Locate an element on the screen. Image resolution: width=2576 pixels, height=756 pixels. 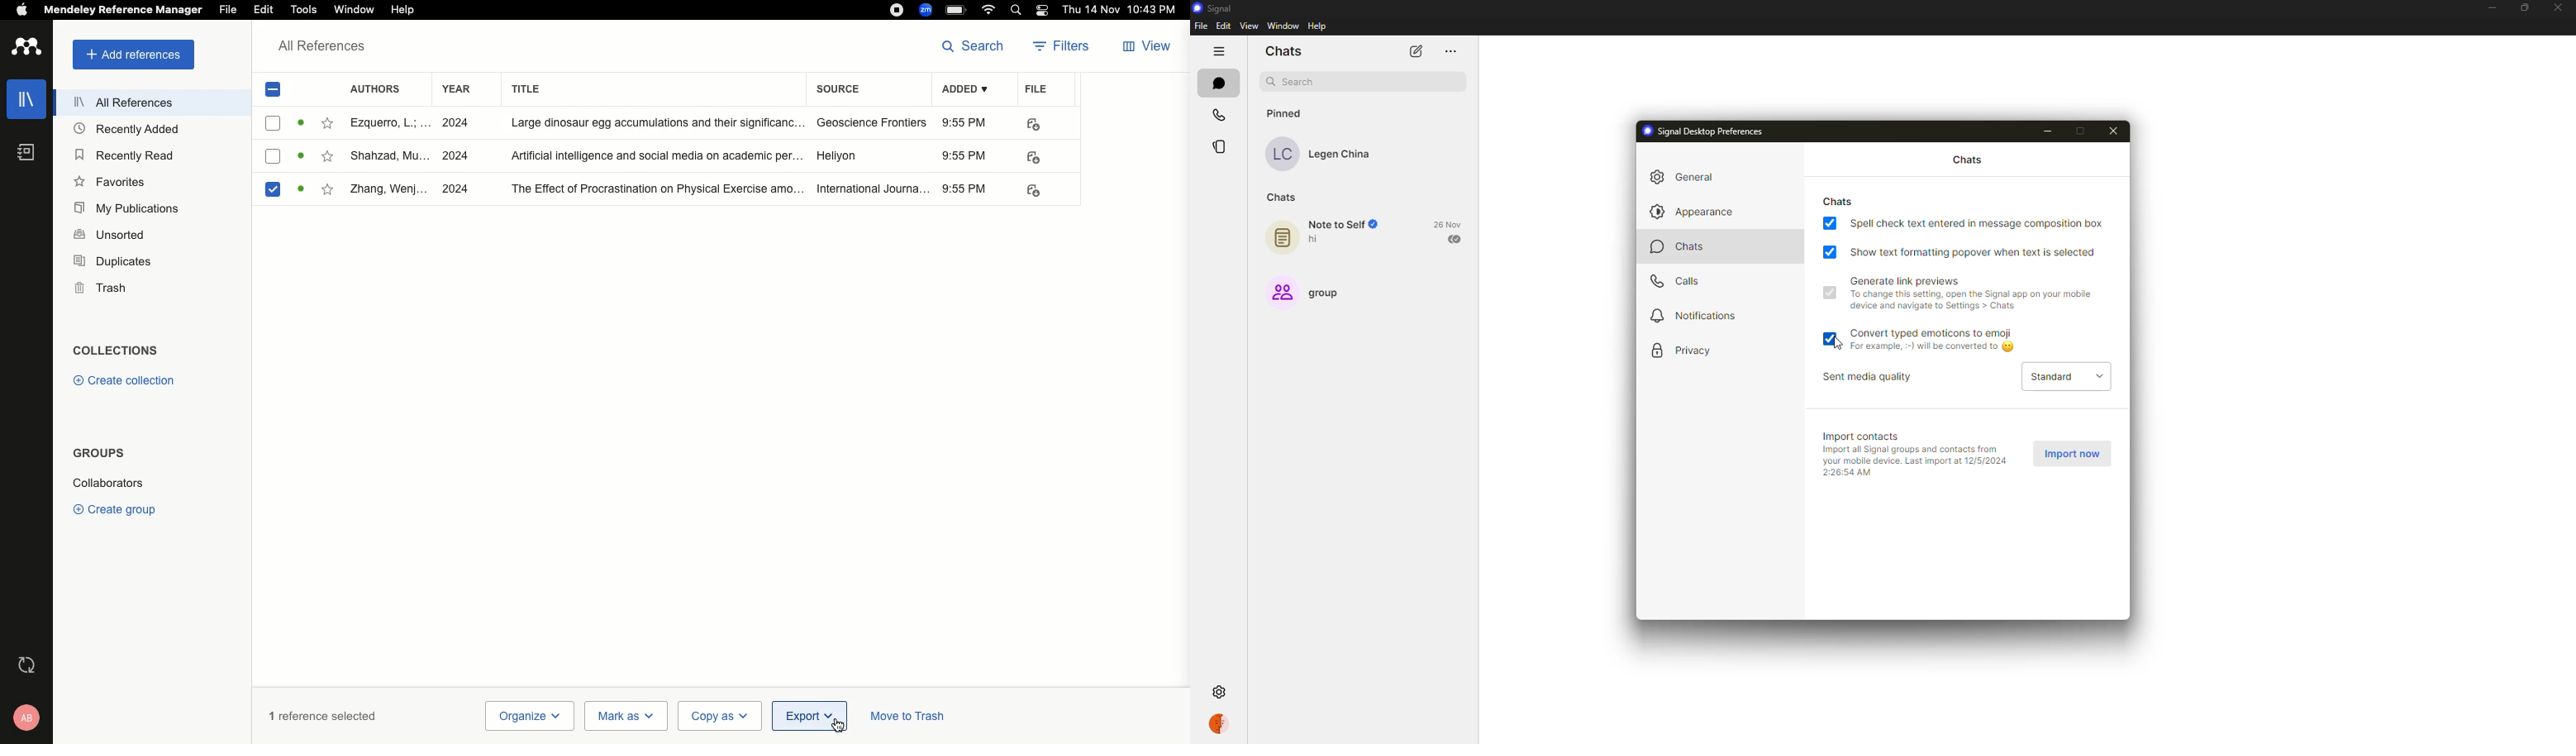
2024 is located at coordinates (454, 155).